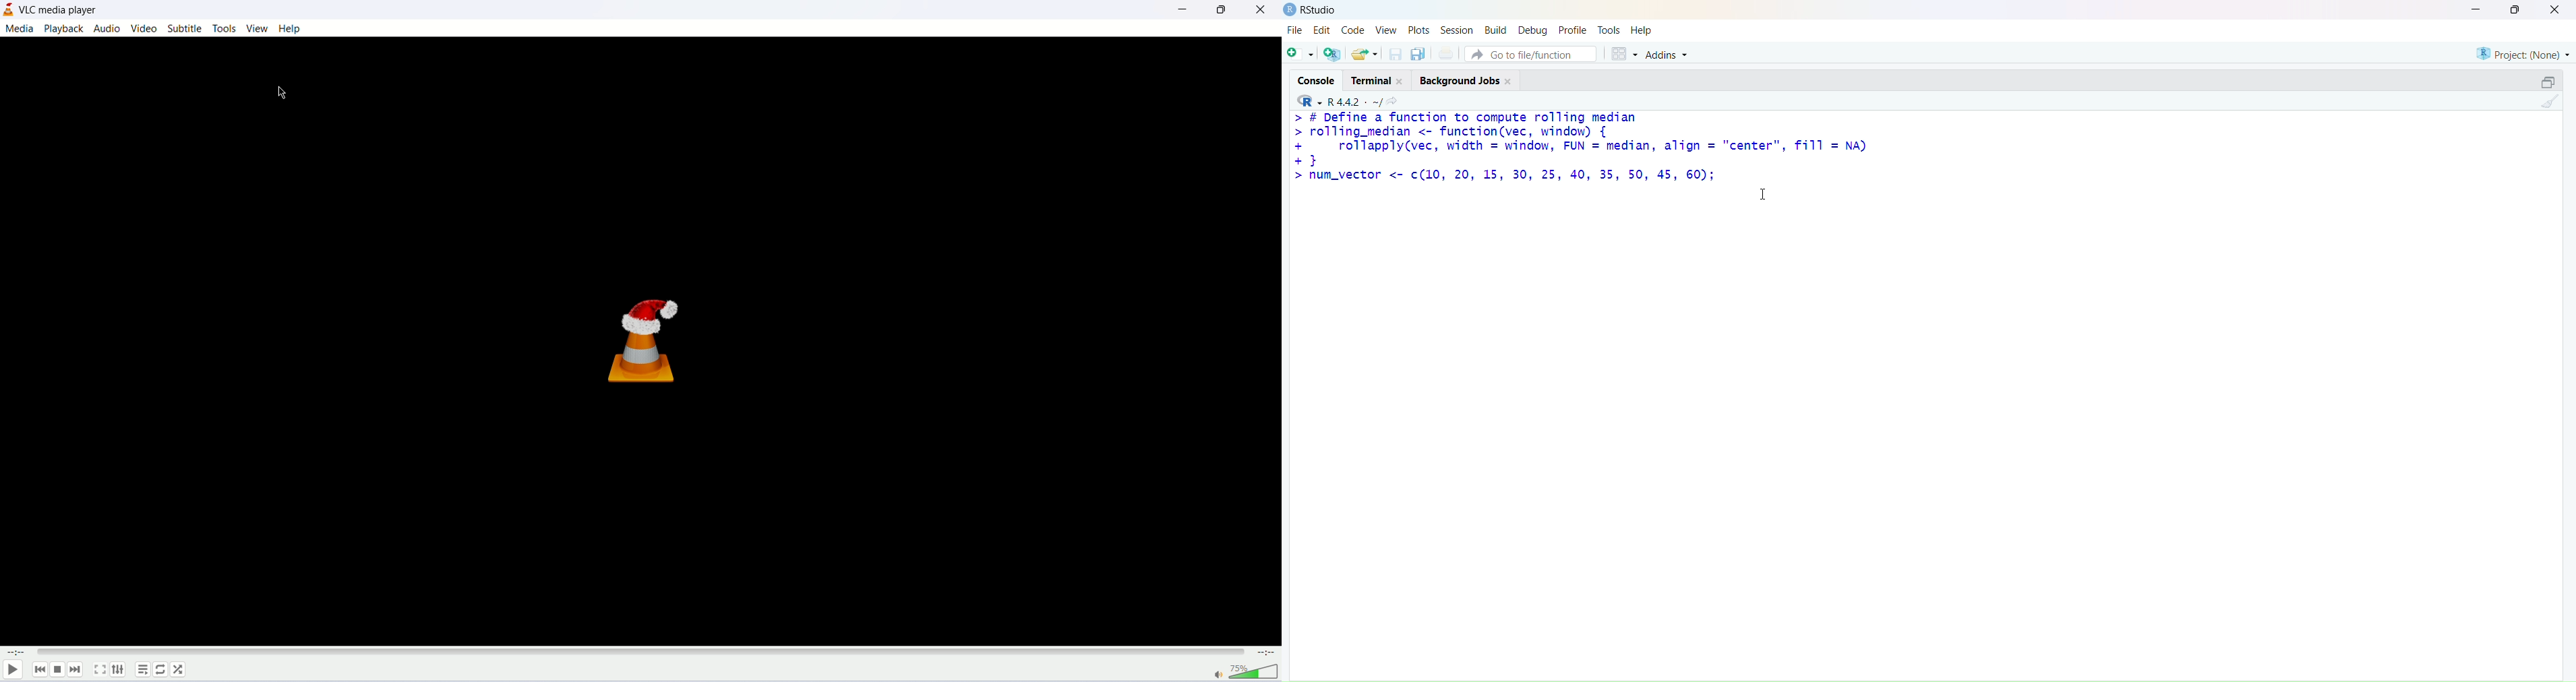 This screenshot has height=700, width=2576. What do you see at coordinates (1262, 10) in the screenshot?
I see `close` at bounding box center [1262, 10].